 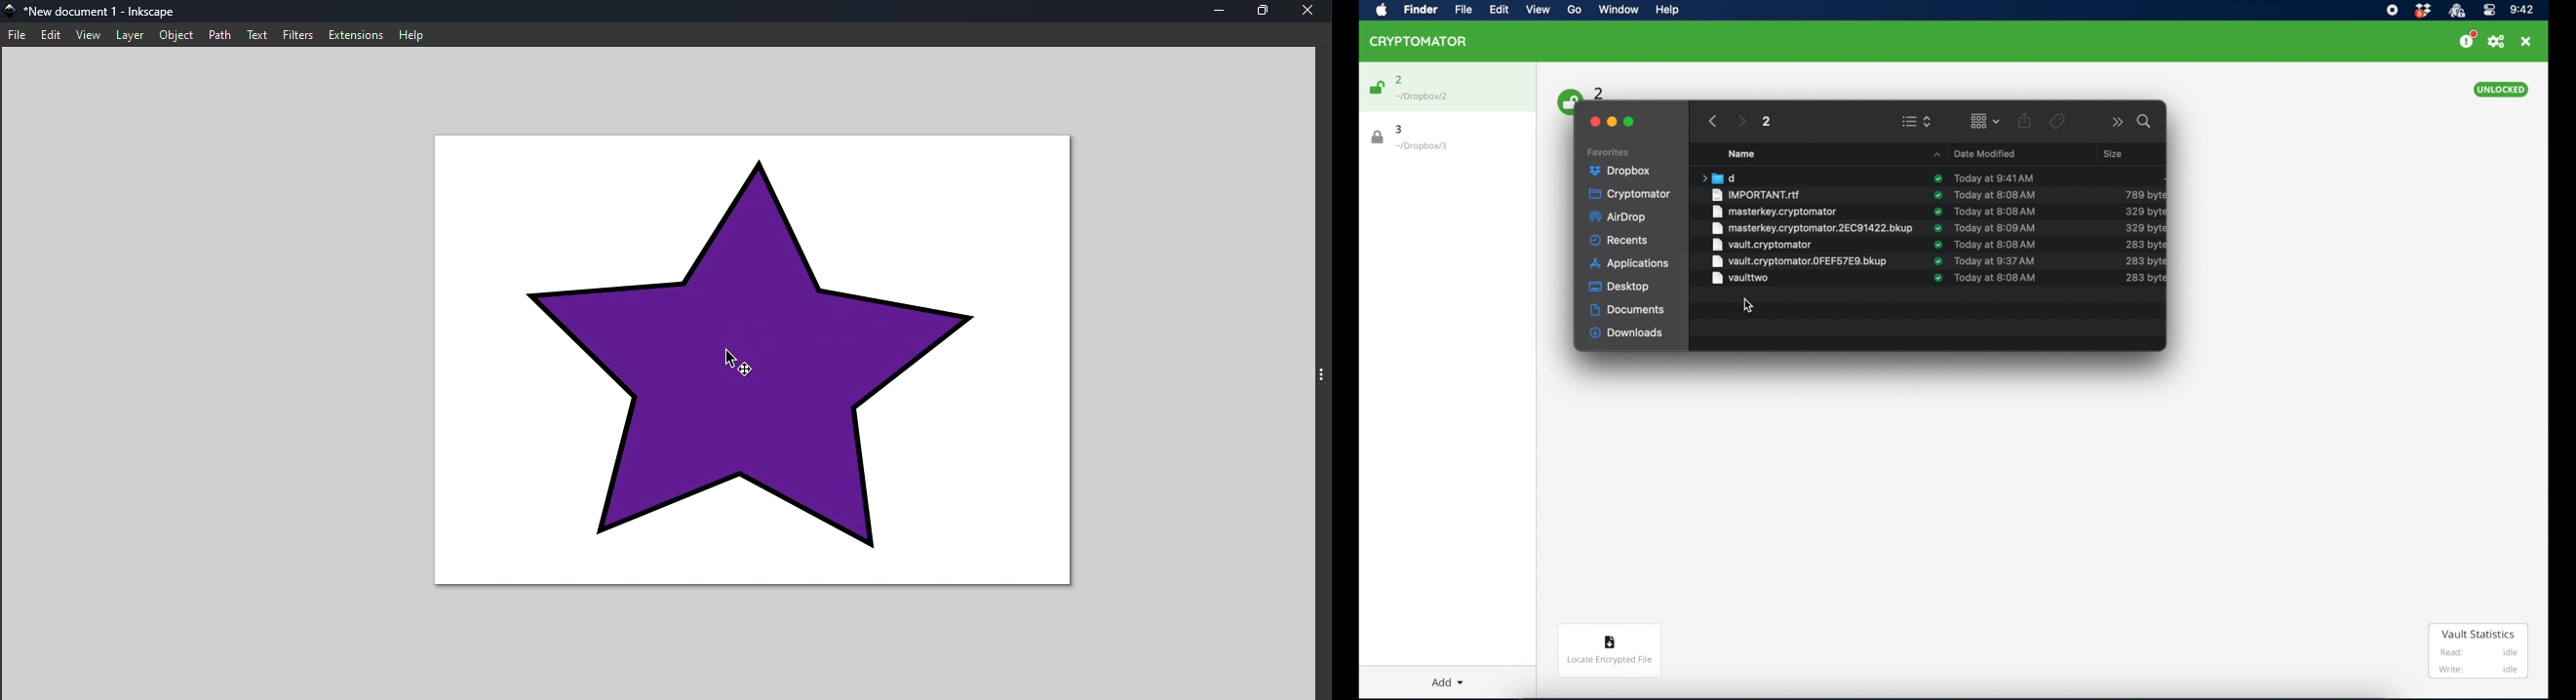 What do you see at coordinates (128, 35) in the screenshot?
I see `Layer` at bounding box center [128, 35].